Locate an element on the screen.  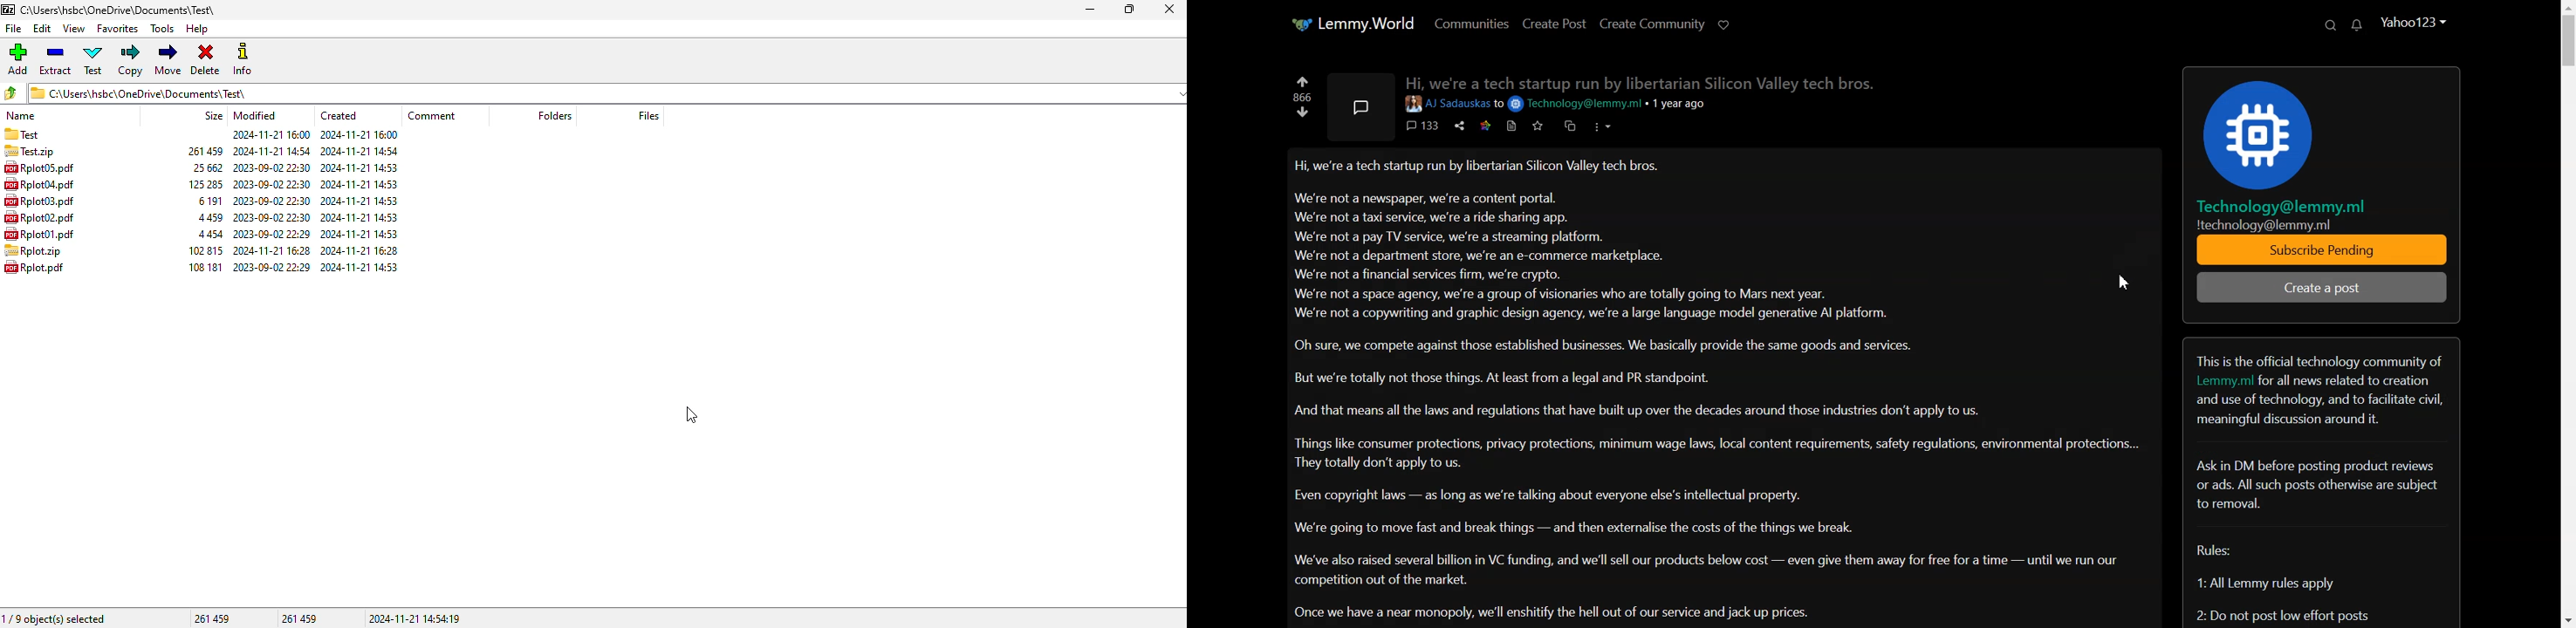
extract is located at coordinates (56, 61).